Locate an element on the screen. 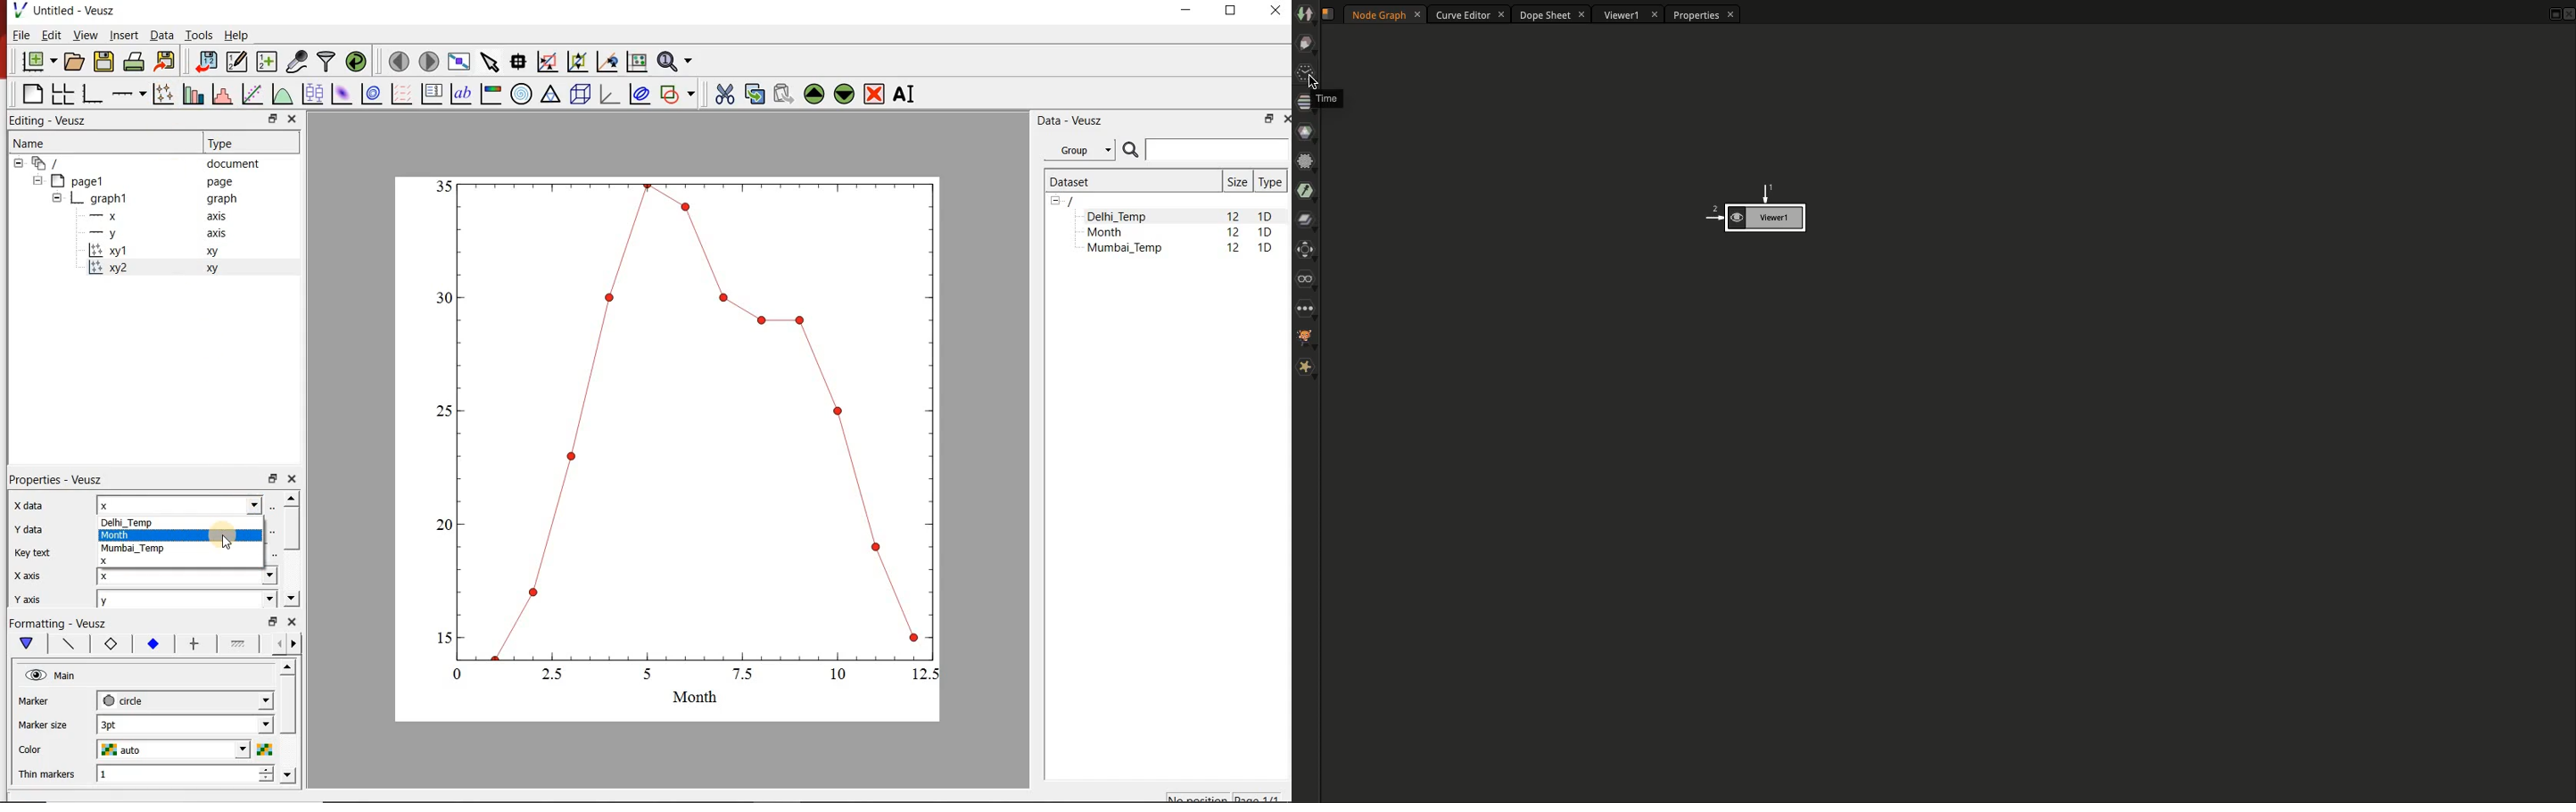 This screenshot has width=2576, height=812. click to zoom out of graph axes is located at coordinates (577, 62).